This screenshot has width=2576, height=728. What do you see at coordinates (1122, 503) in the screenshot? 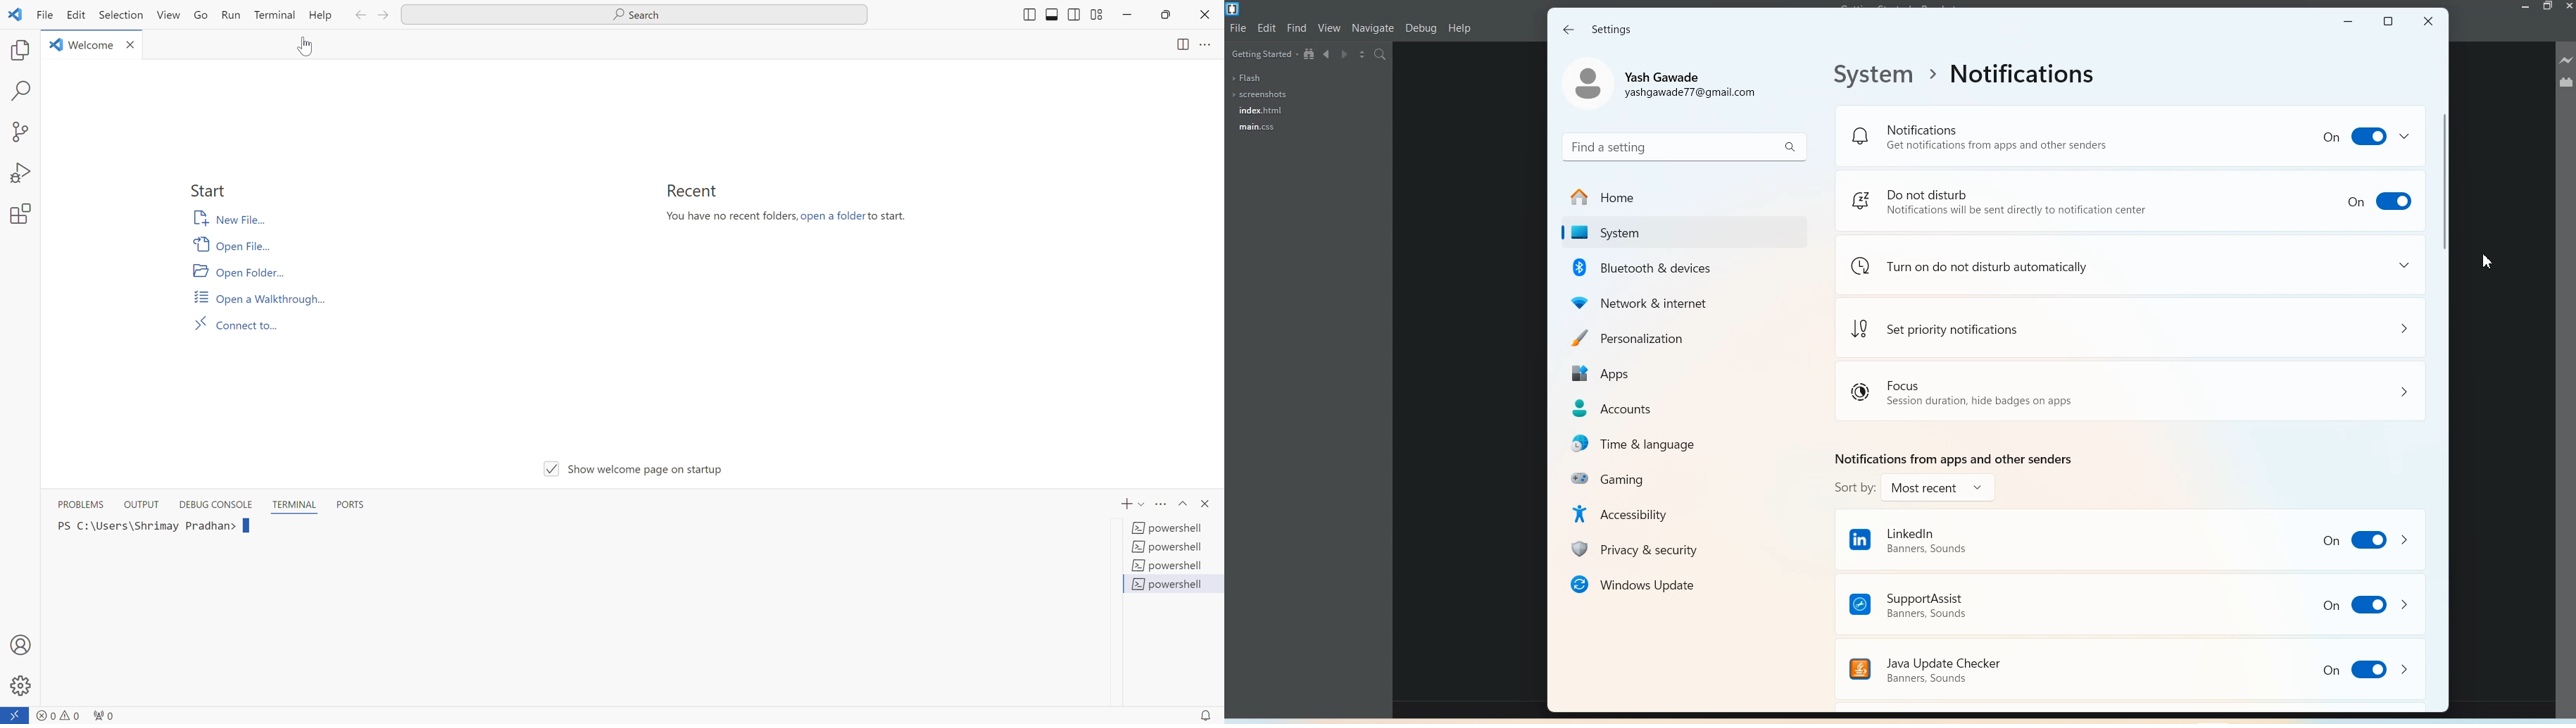
I see `add terminal` at bounding box center [1122, 503].